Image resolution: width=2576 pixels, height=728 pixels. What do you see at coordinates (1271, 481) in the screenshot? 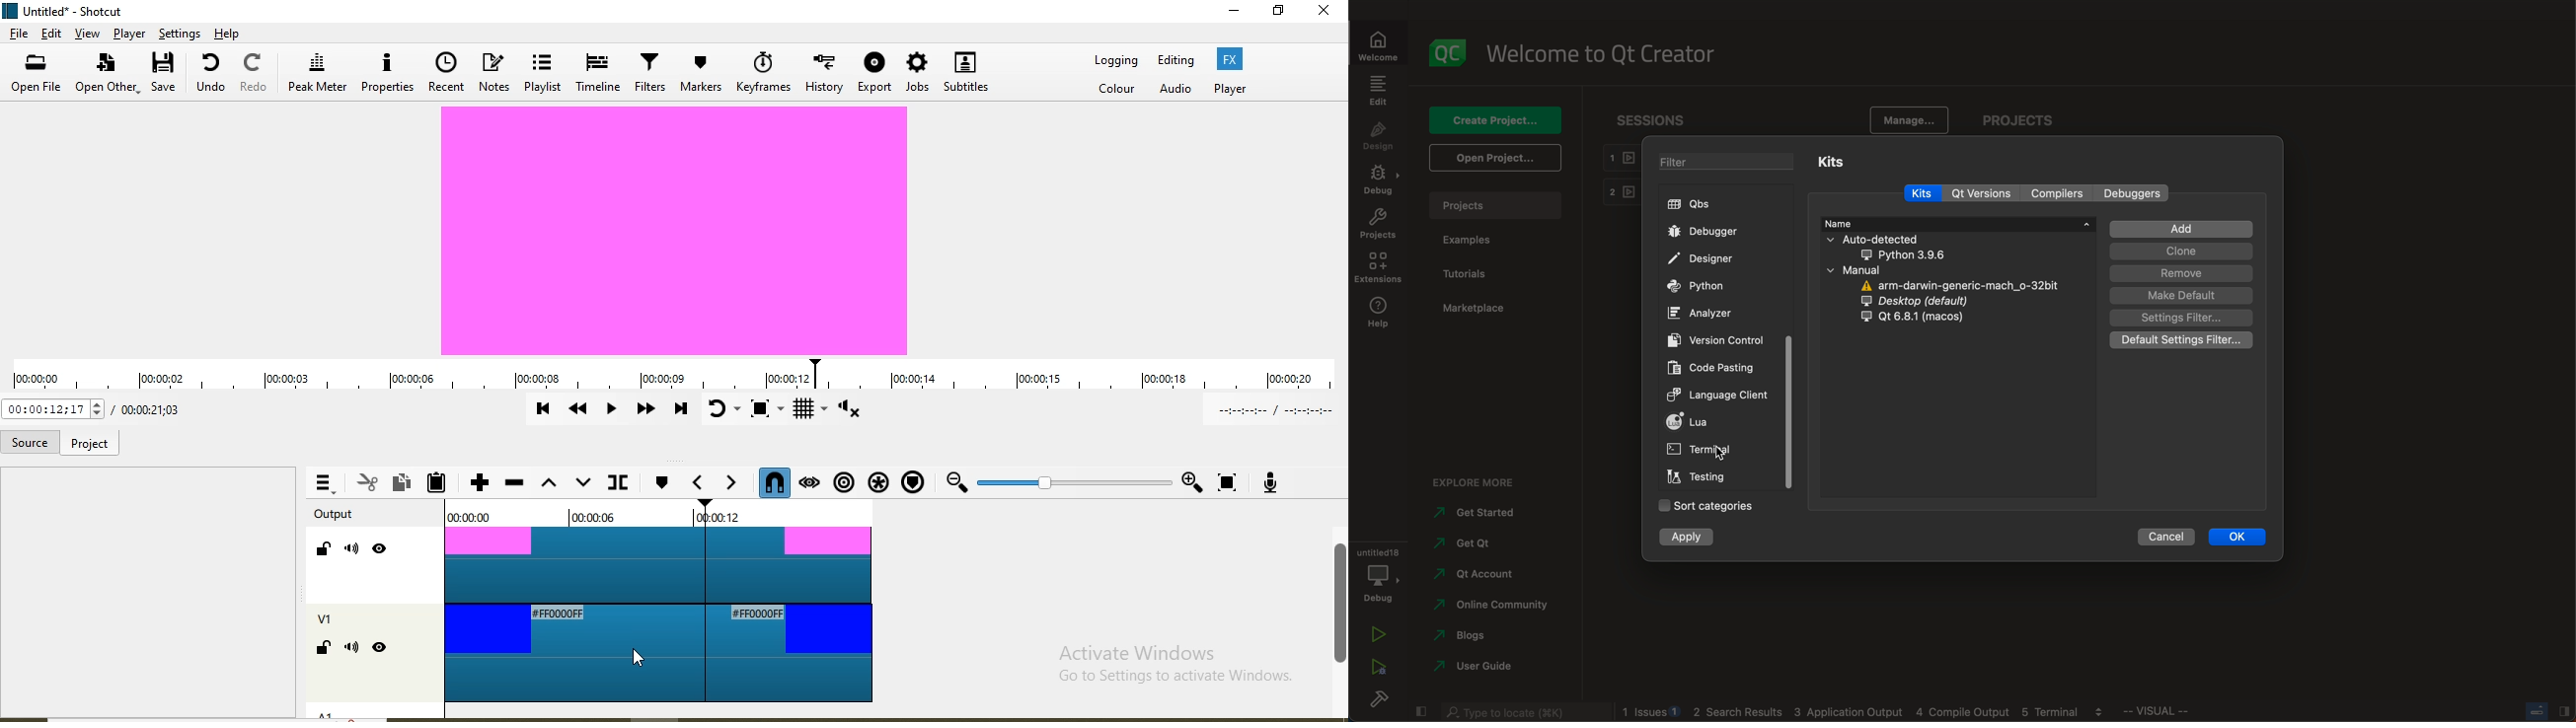
I see `Record audio` at bounding box center [1271, 481].